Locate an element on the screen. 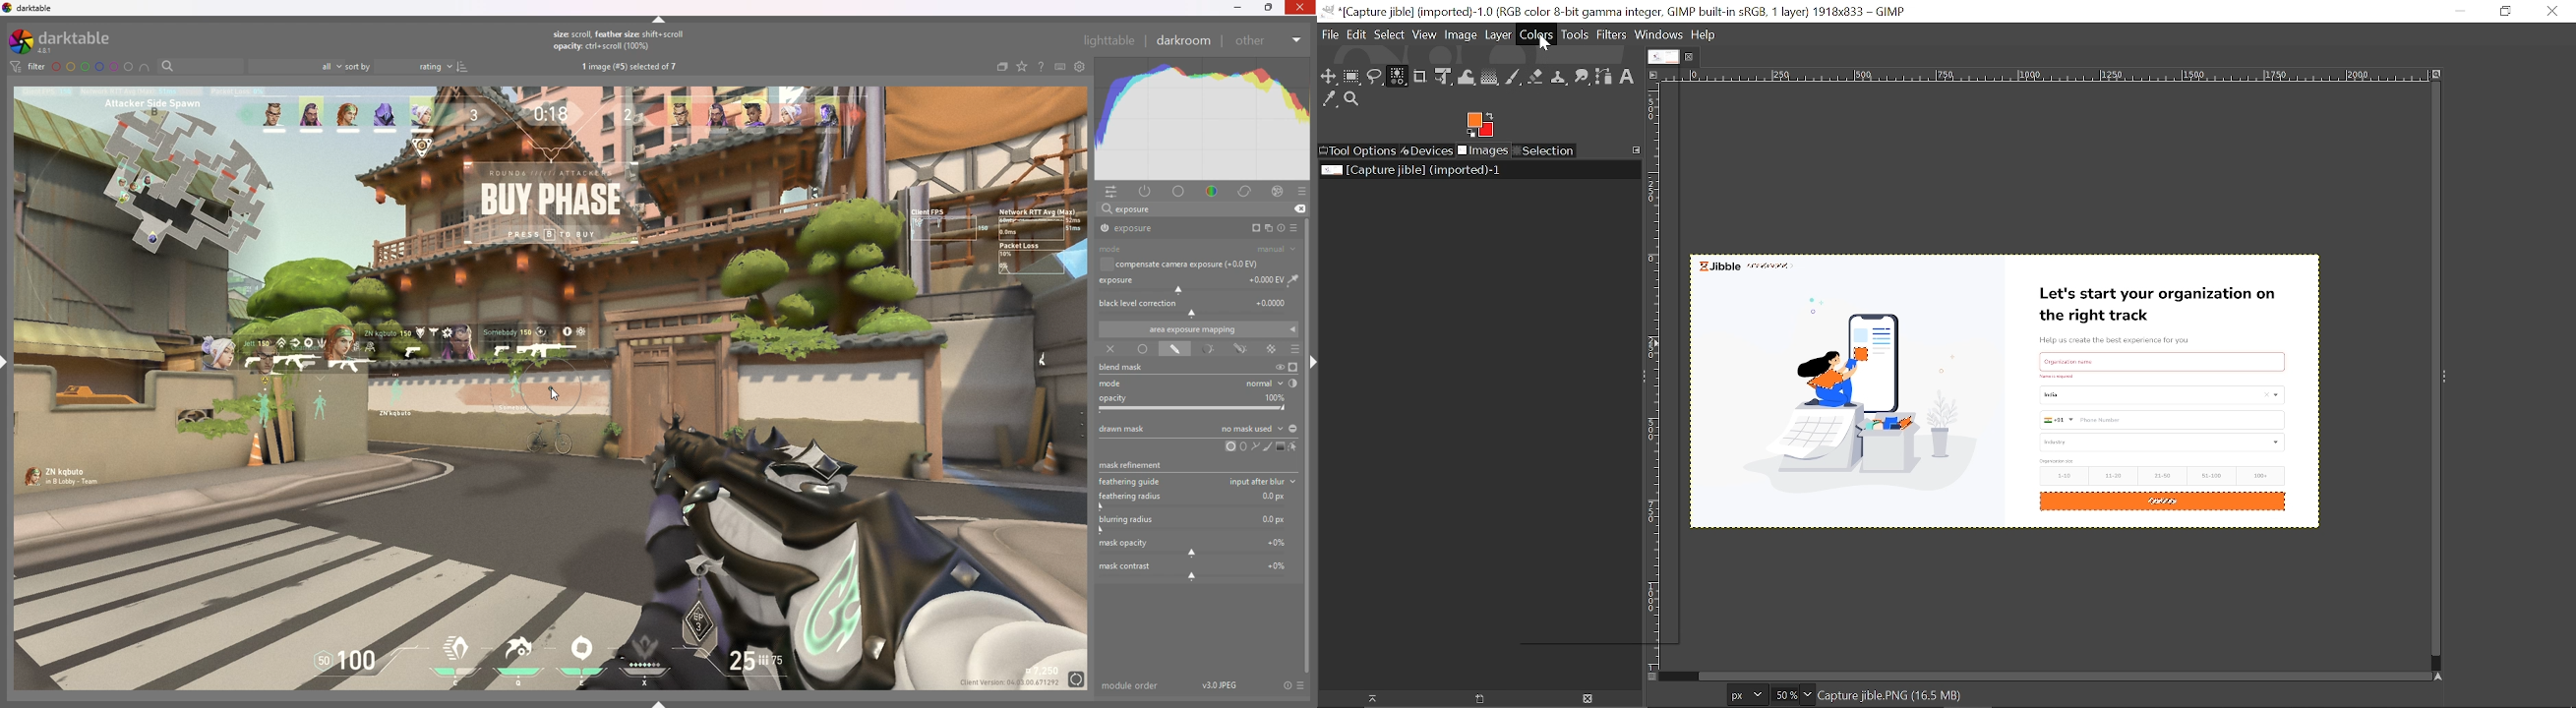 The image size is (2576, 728). Unit of the current image is located at coordinates (1748, 694).